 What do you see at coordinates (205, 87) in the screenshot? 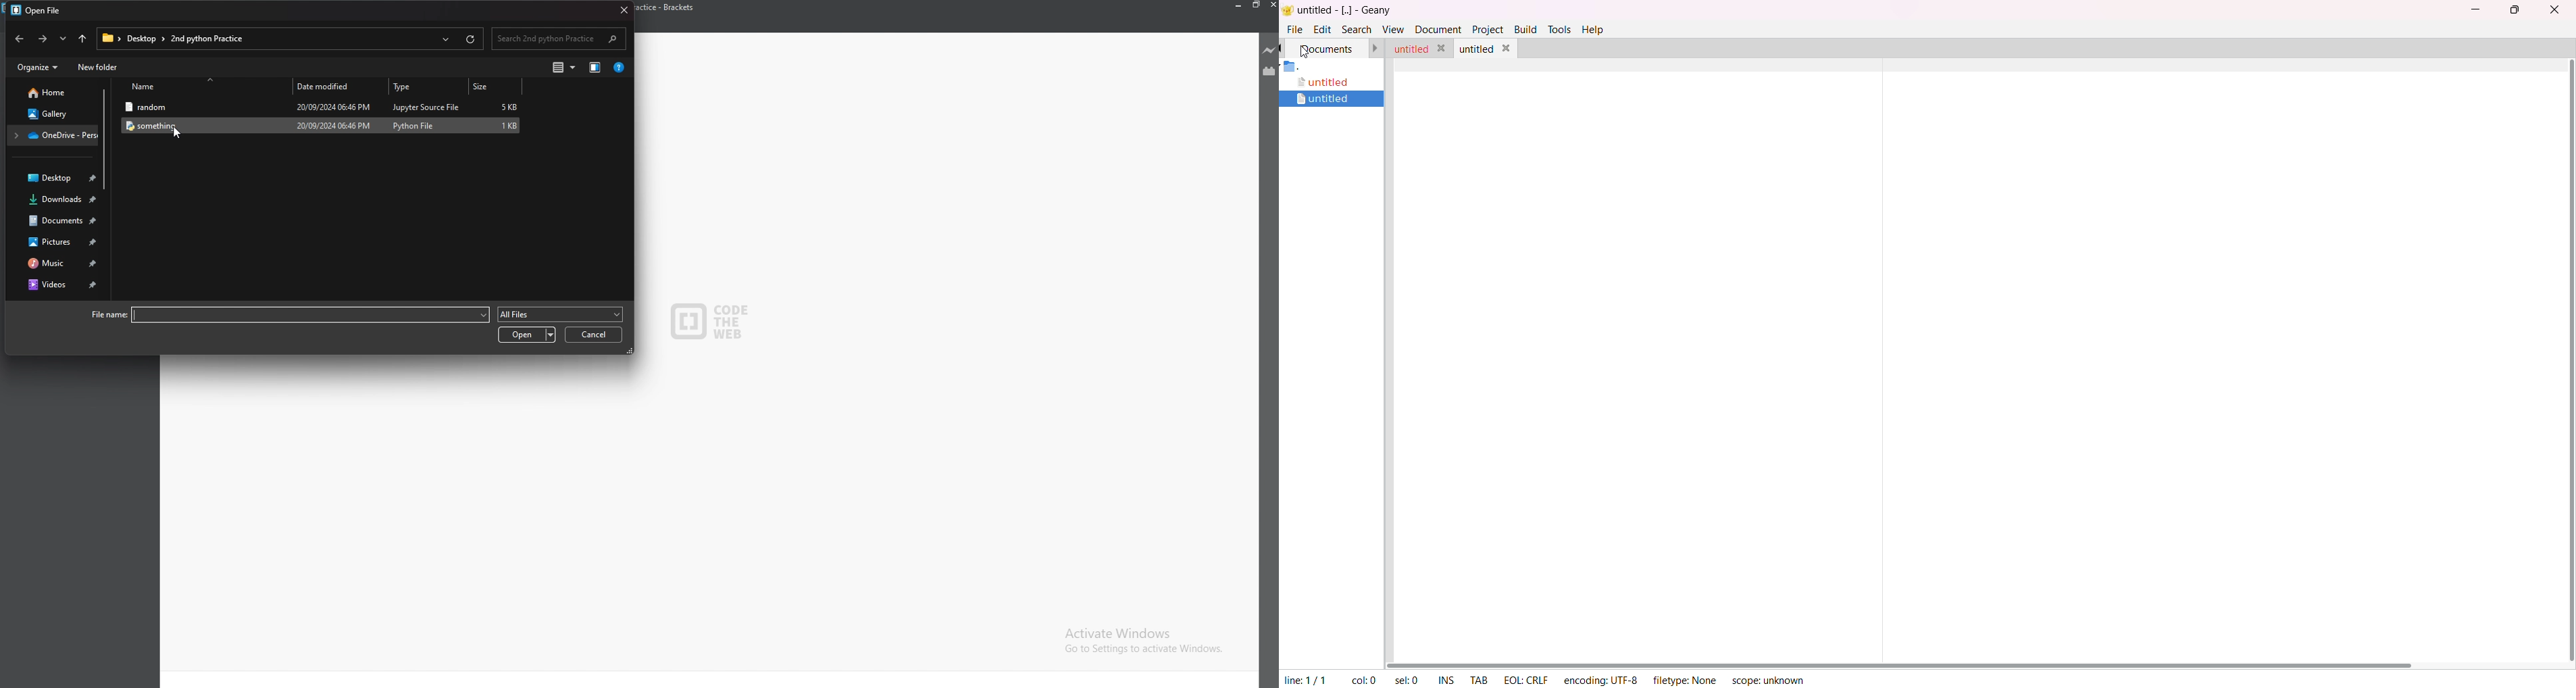
I see `name` at bounding box center [205, 87].